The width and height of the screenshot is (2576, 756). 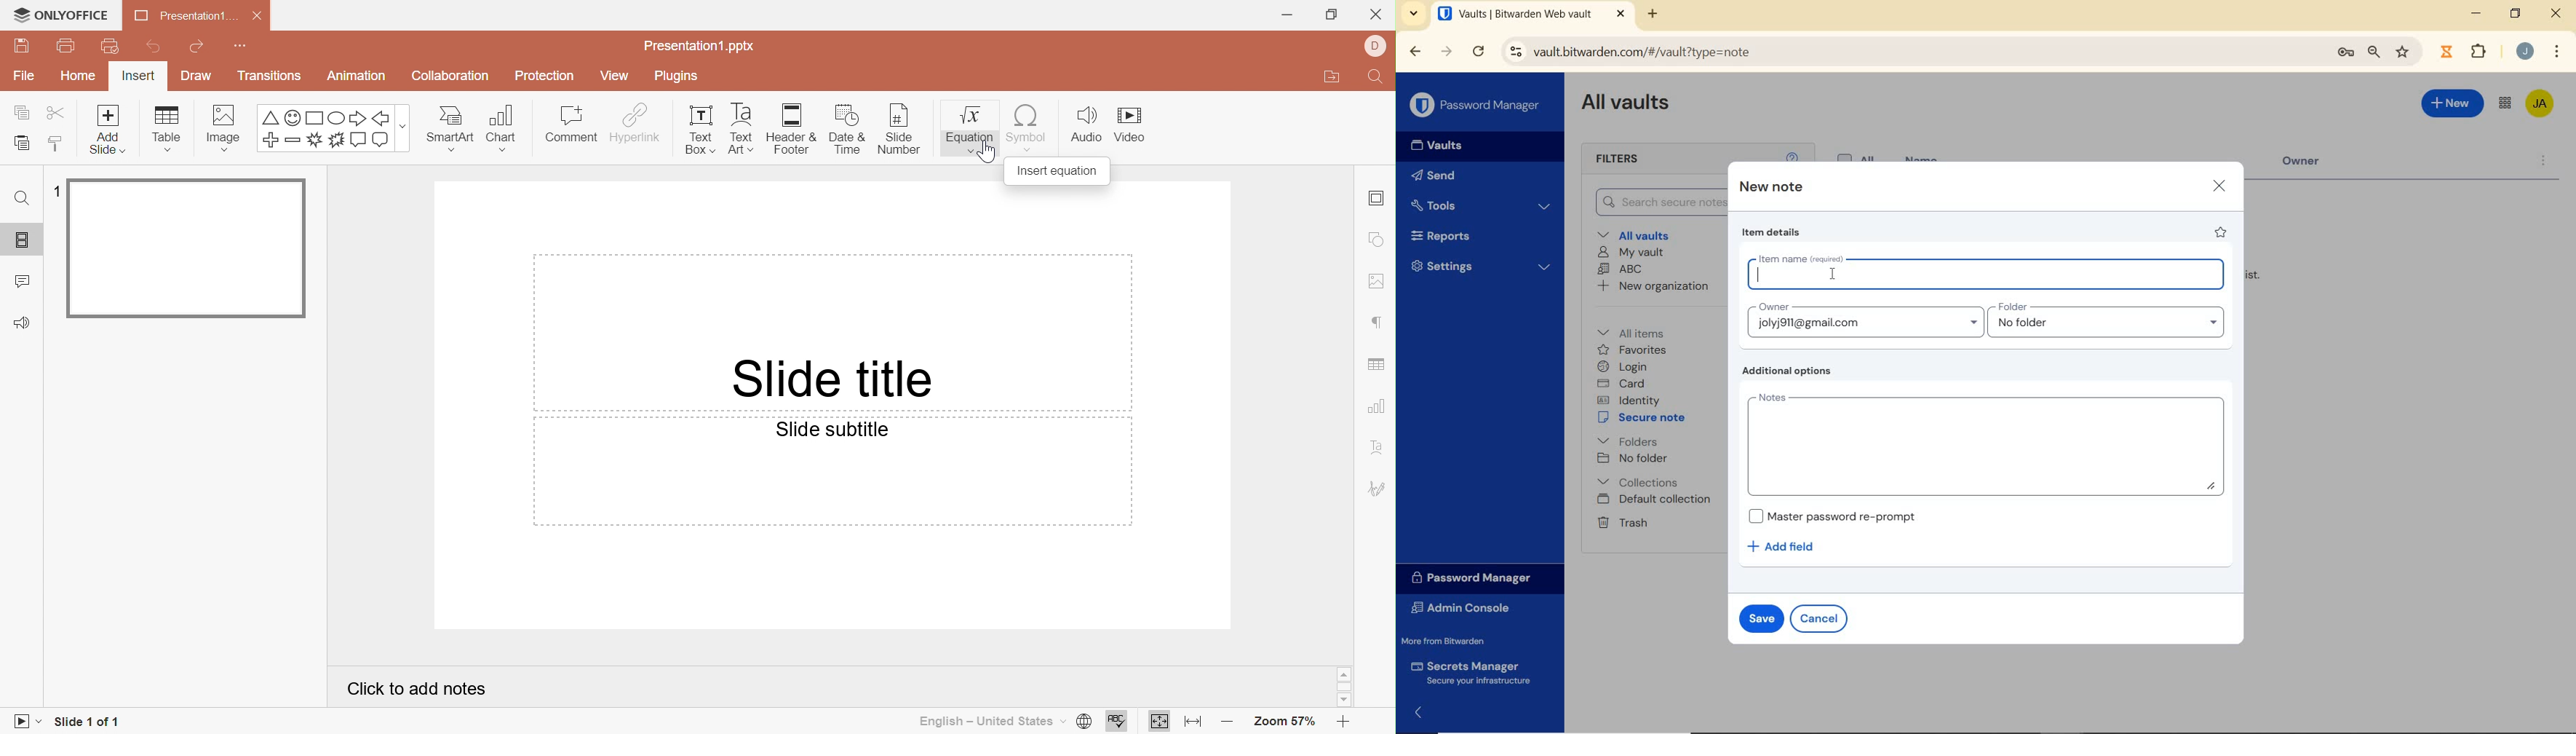 What do you see at coordinates (1633, 160) in the screenshot?
I see `Filters` at bounding box center [1633, 160].